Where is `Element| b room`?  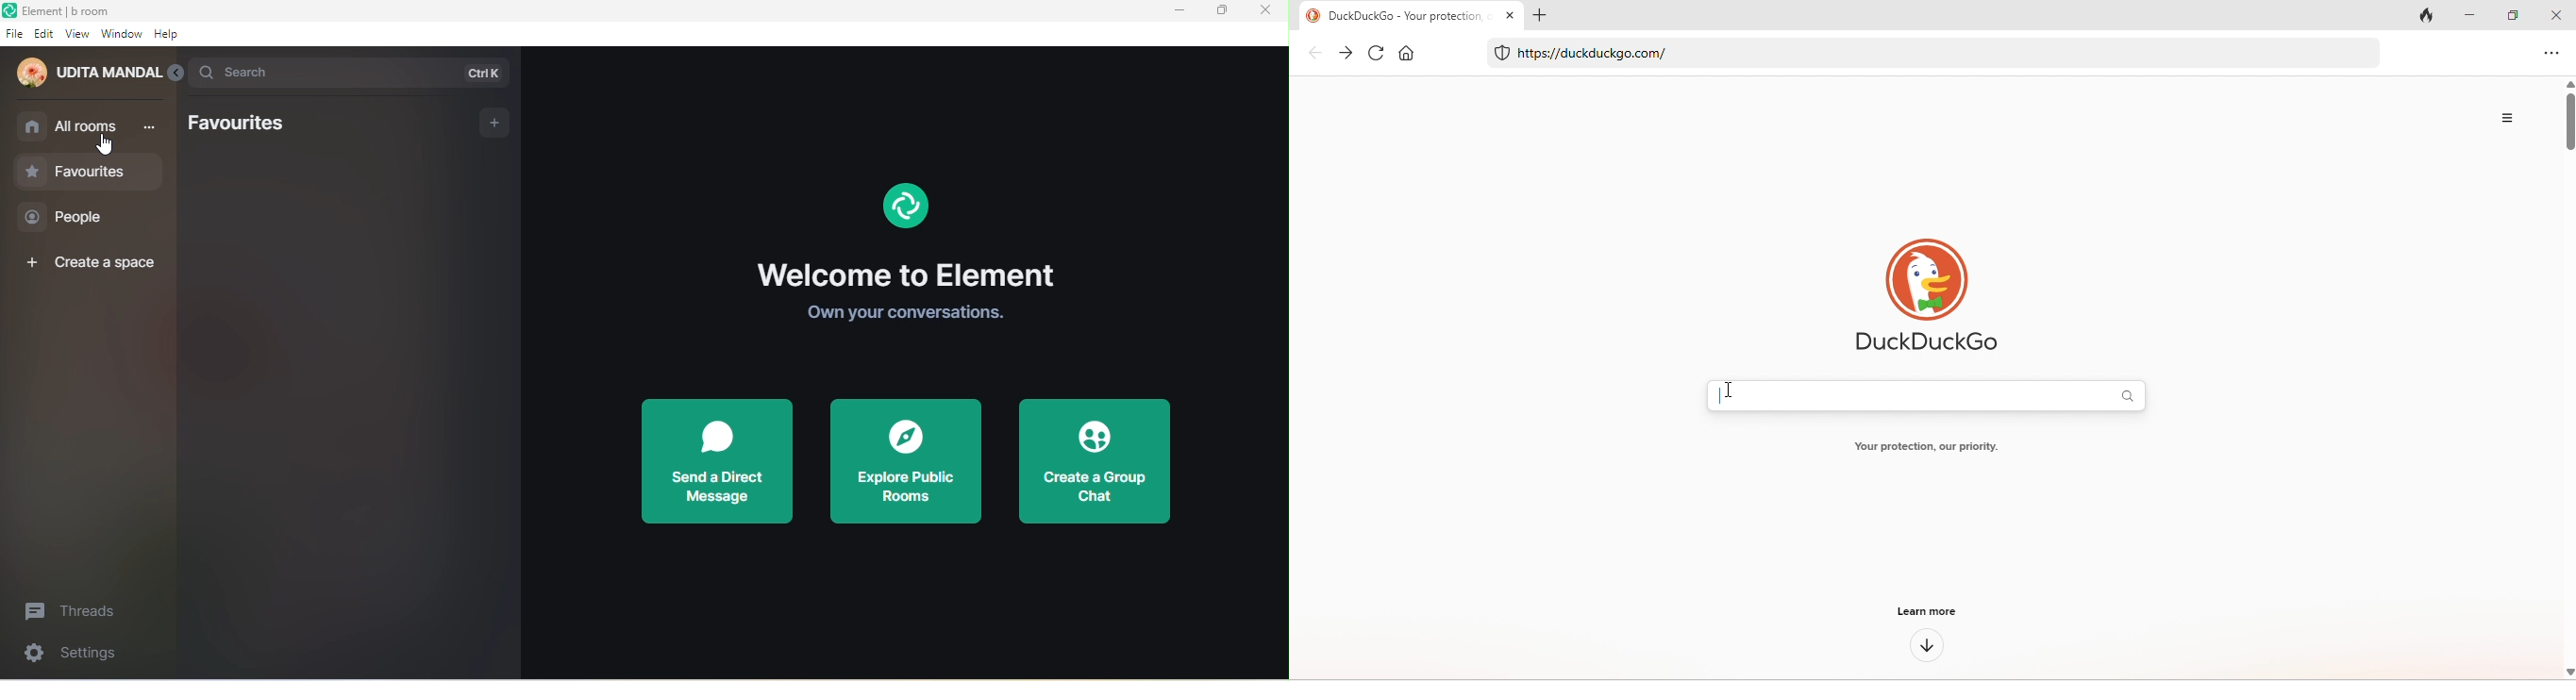
Element| b room is located at coordinates (88, 10).